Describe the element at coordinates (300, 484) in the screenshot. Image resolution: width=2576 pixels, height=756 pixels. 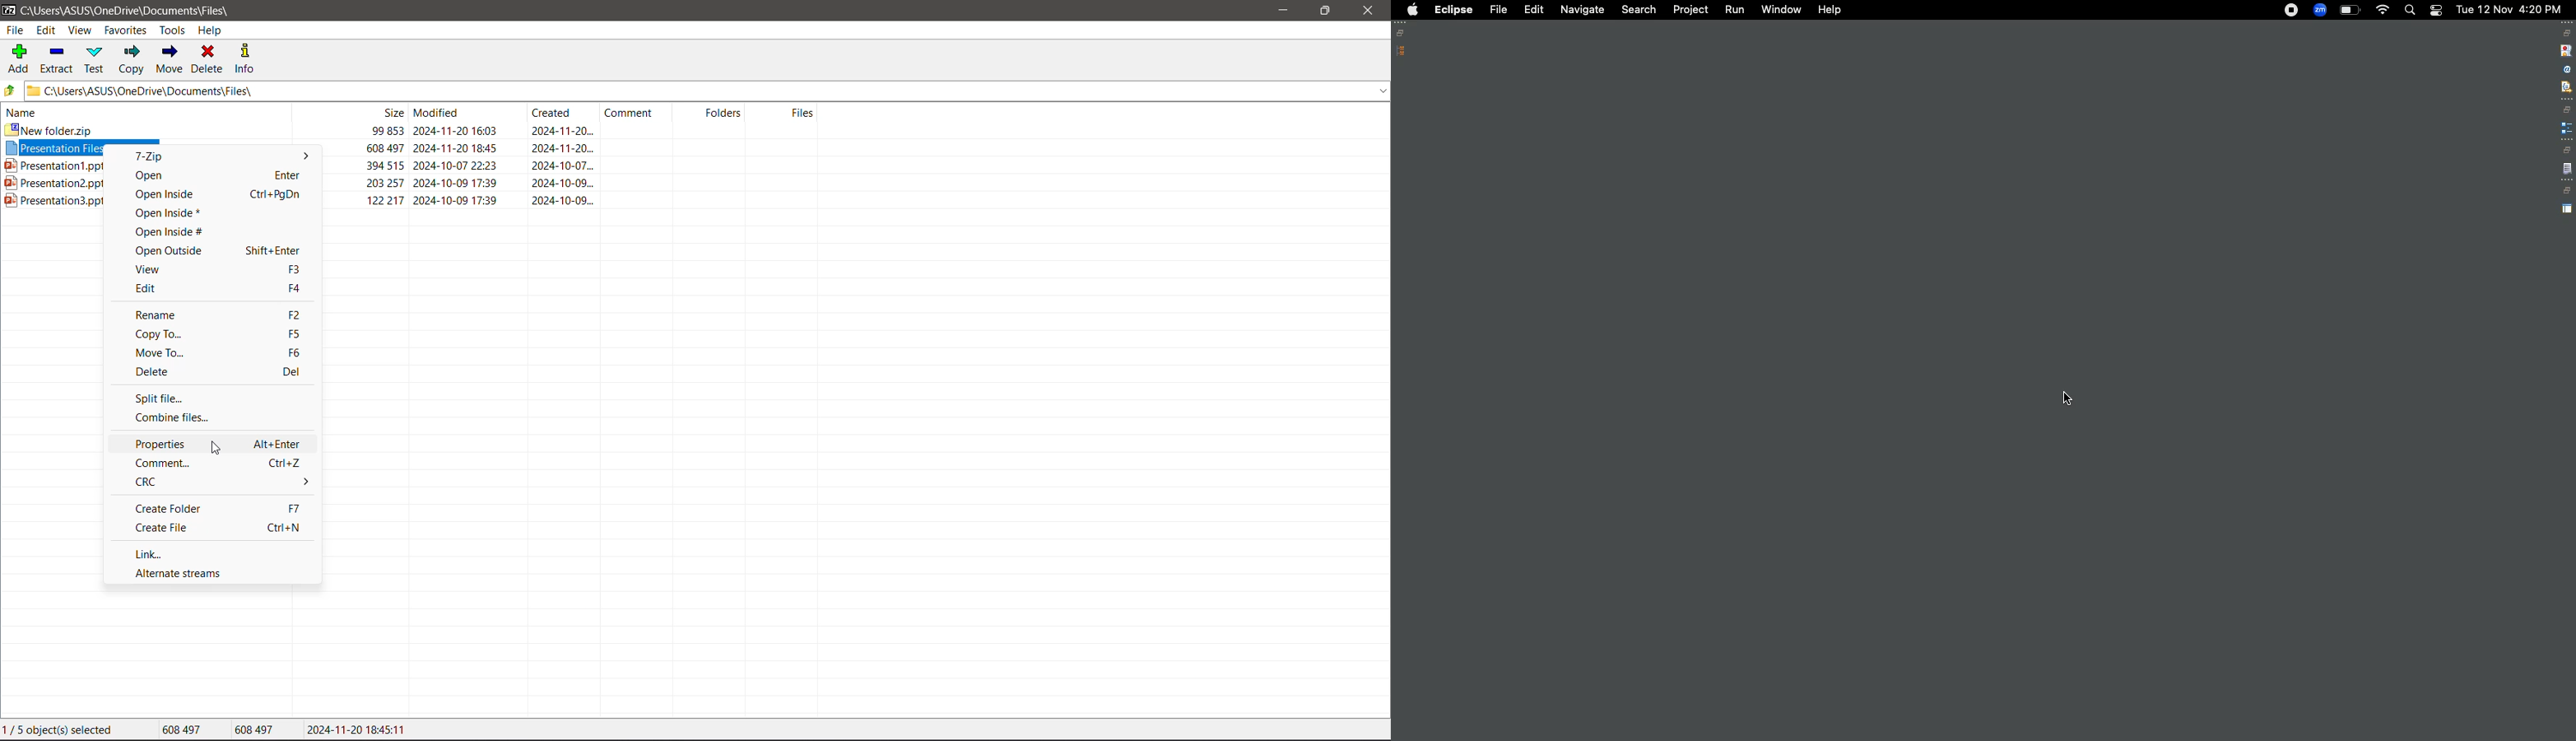
I see `More options` at that location.